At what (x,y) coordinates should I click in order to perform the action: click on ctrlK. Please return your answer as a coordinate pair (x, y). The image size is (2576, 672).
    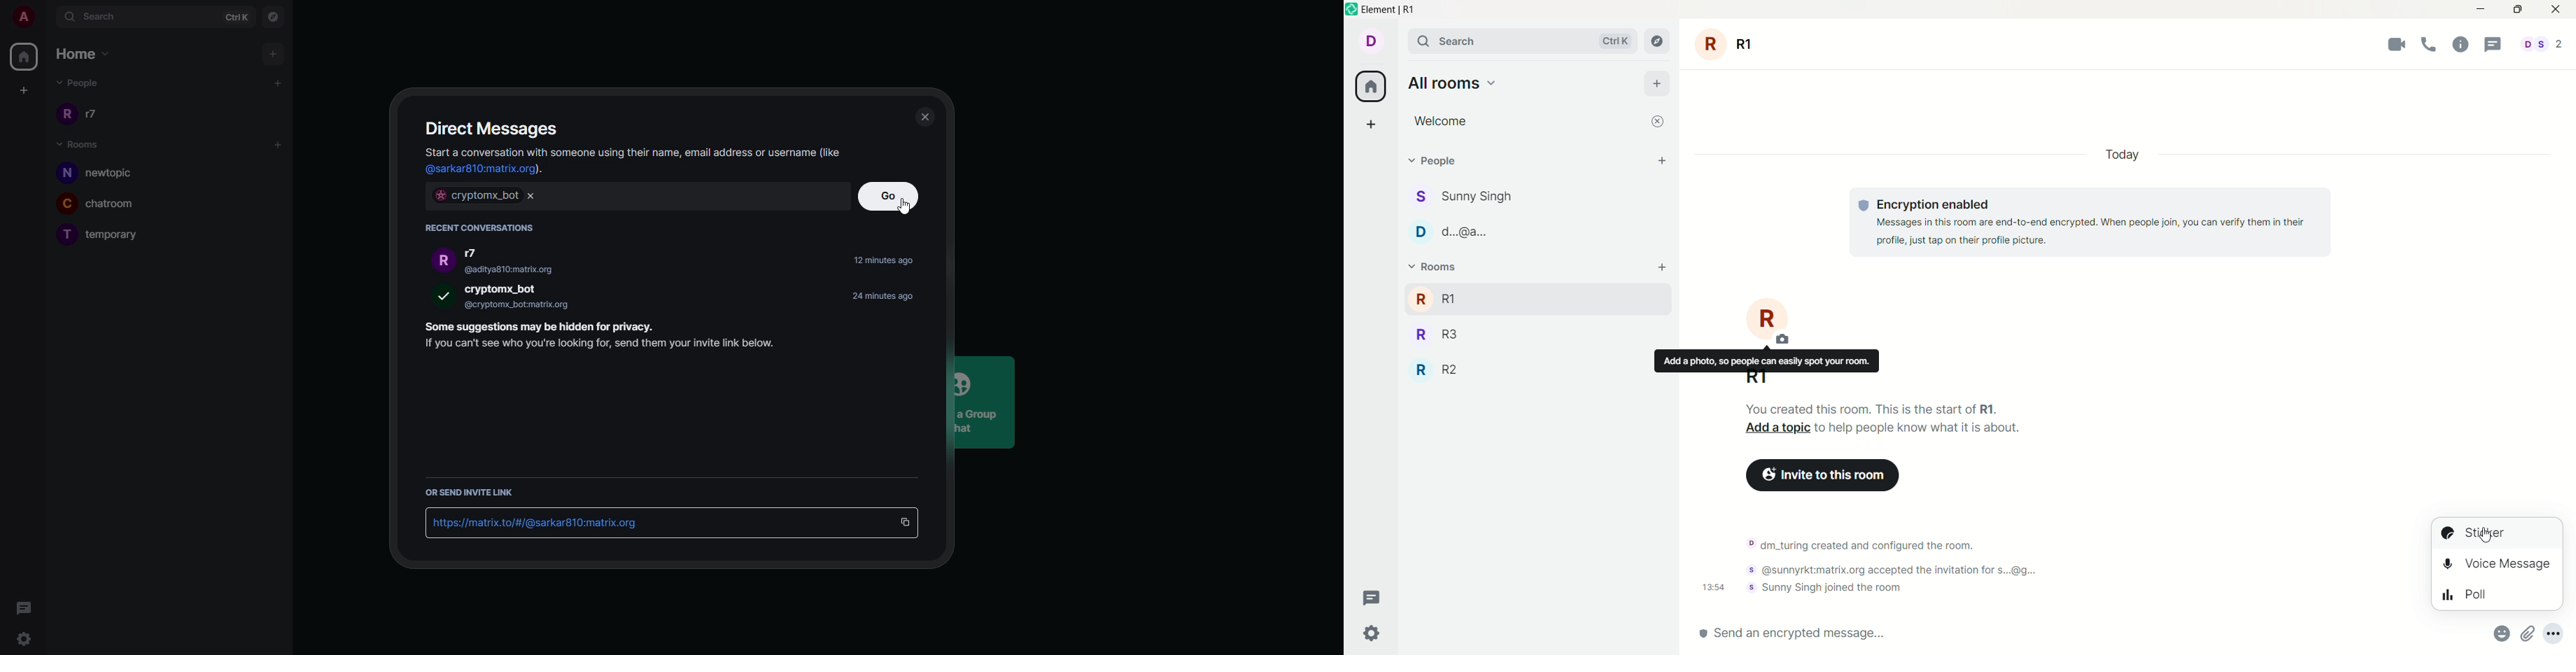
    Looking at the image, I should click on (237, 17).